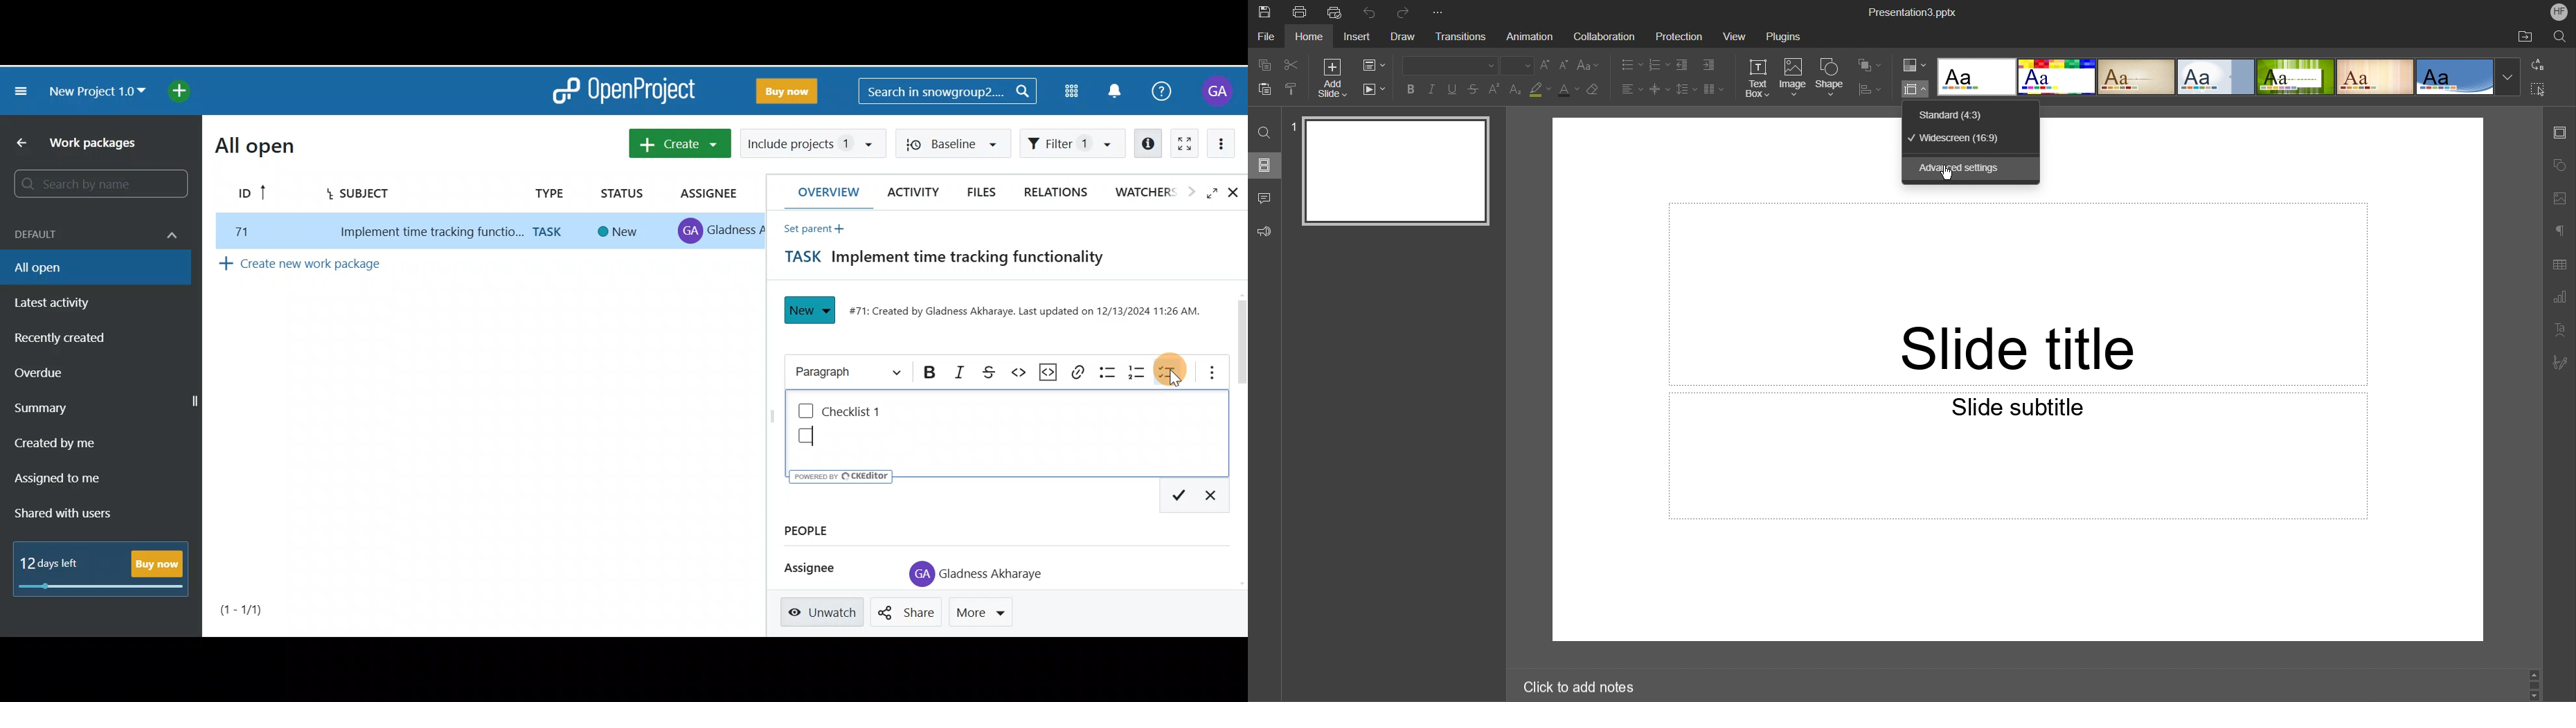 This screenshot has width=2576, height=728. I want to click on Table, so click(2559, 264).